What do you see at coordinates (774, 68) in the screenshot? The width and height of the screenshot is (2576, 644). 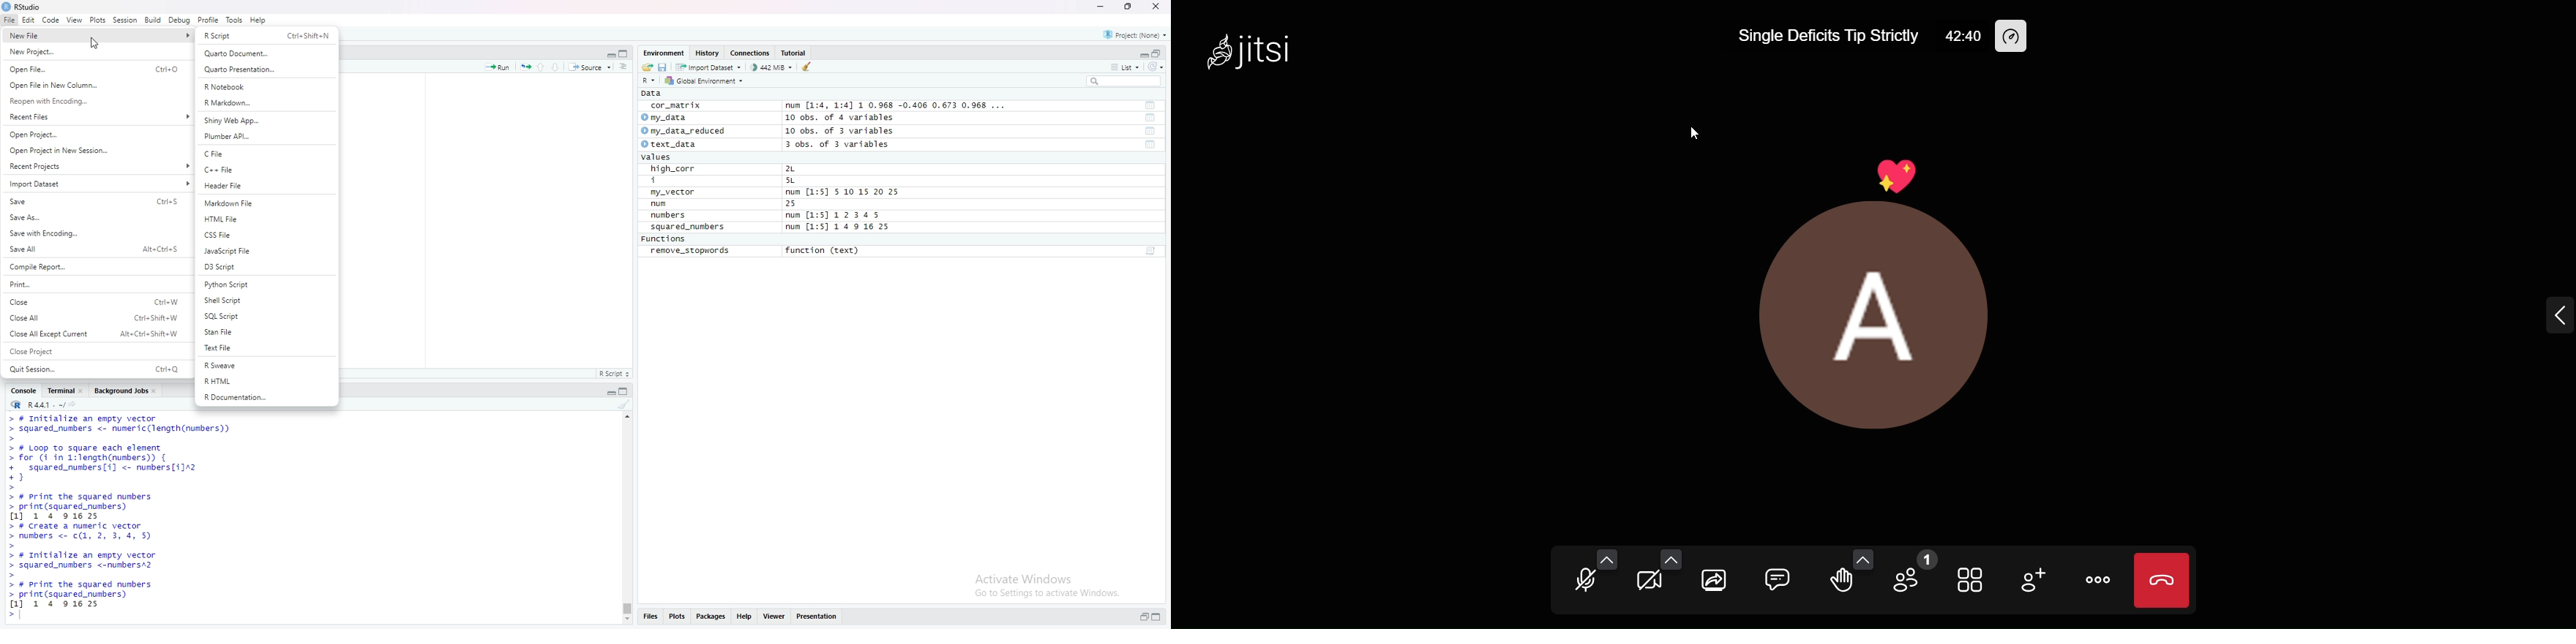 I see `442 MiB` at bounding box center [774, 68].